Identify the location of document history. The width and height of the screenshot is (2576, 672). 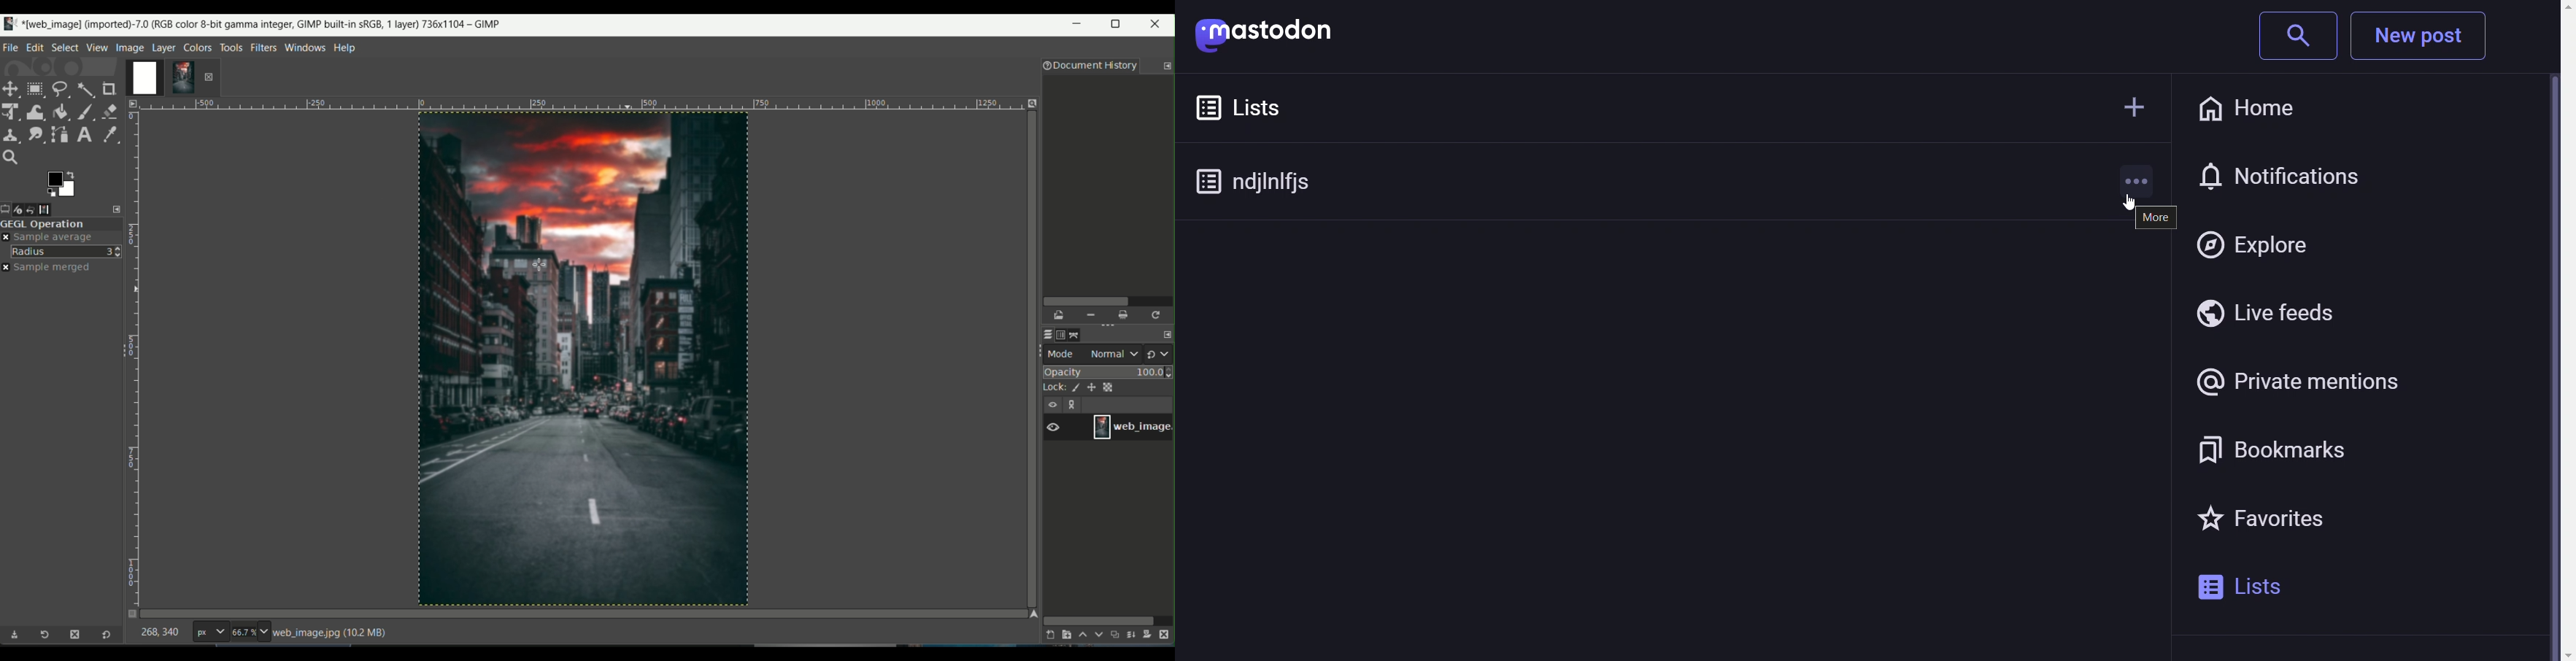
(1088, 67).